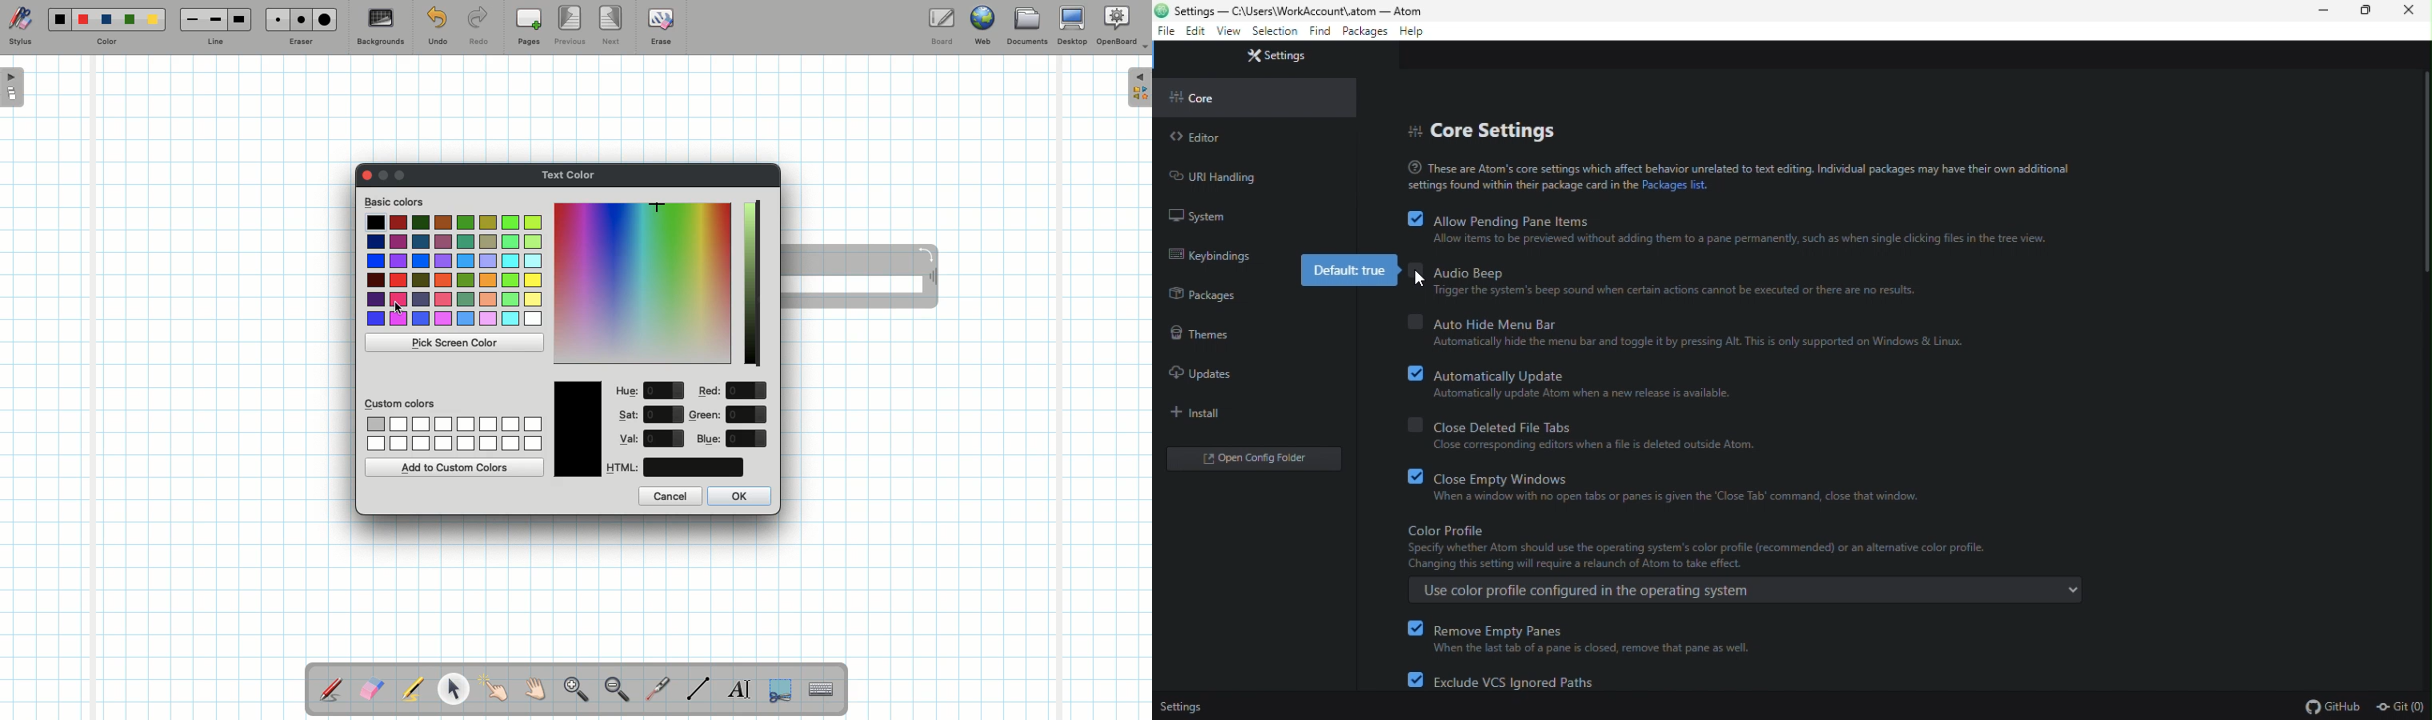  I want to click on default true, so click(1351, 269).